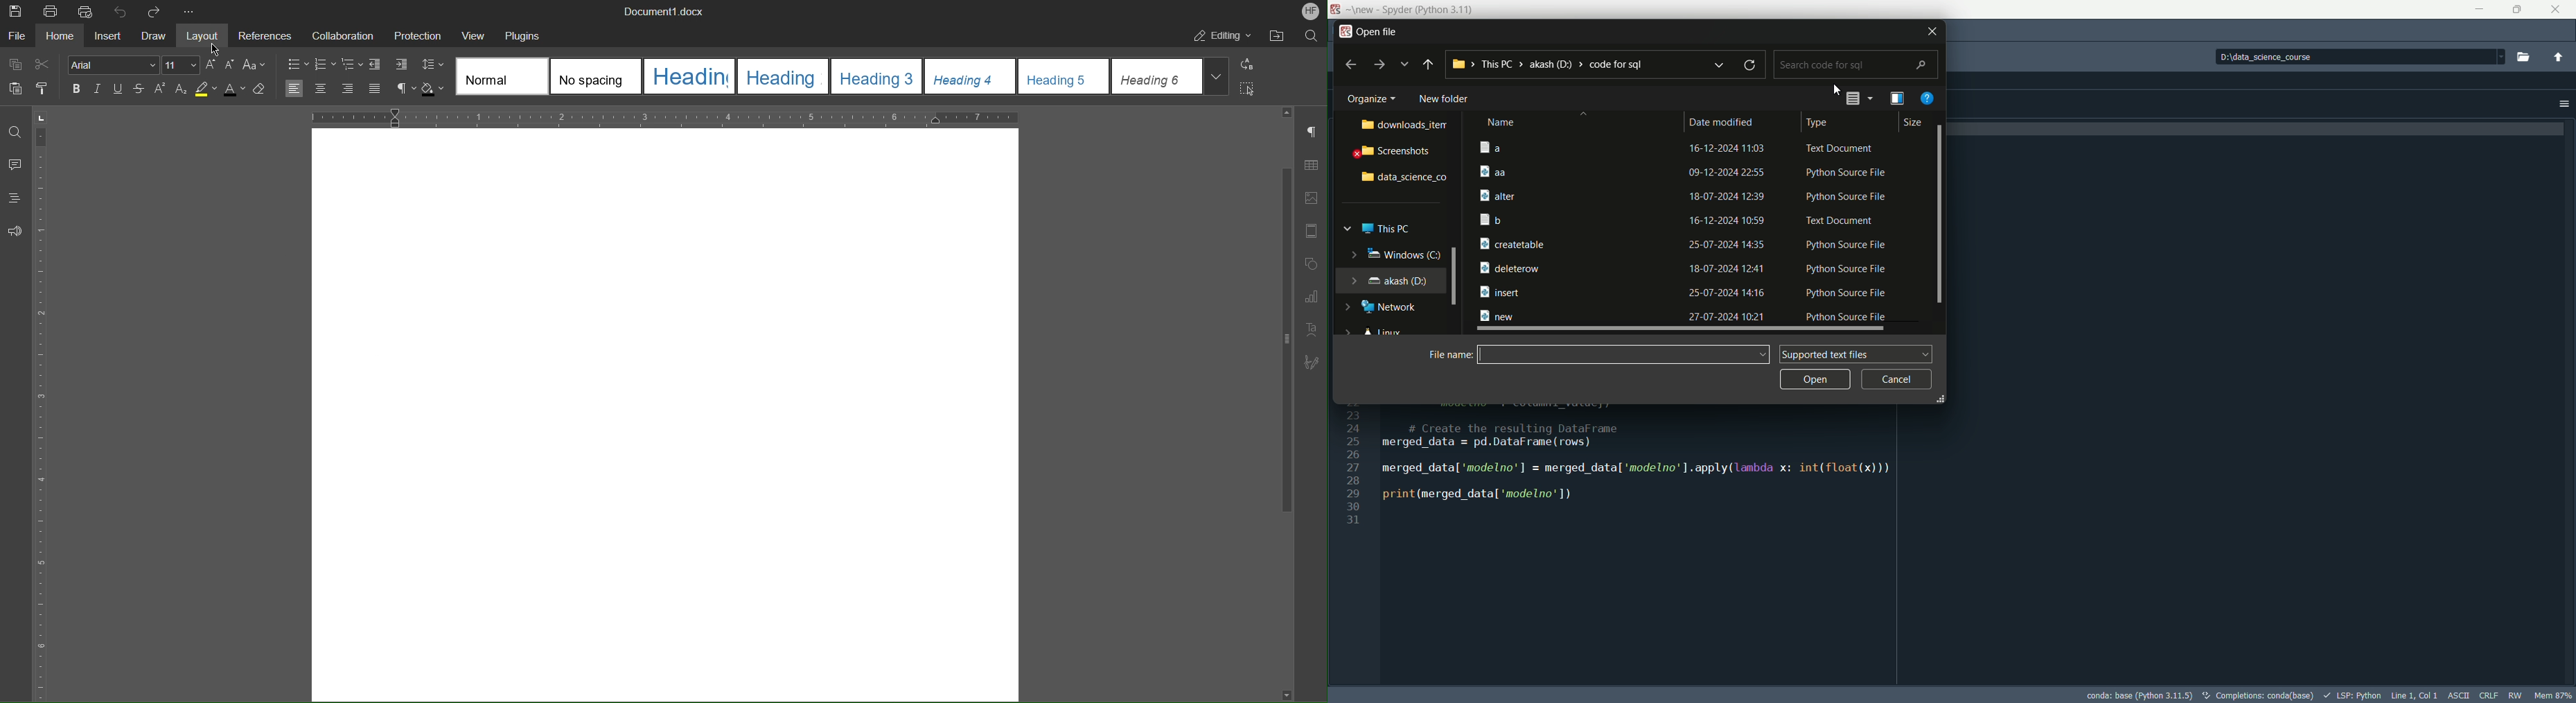 Image resolution: width=2576 pixels, height=728 pixels. Describe the element at coordinates (1428, 65) in the screenshot. I see `back` at that location.